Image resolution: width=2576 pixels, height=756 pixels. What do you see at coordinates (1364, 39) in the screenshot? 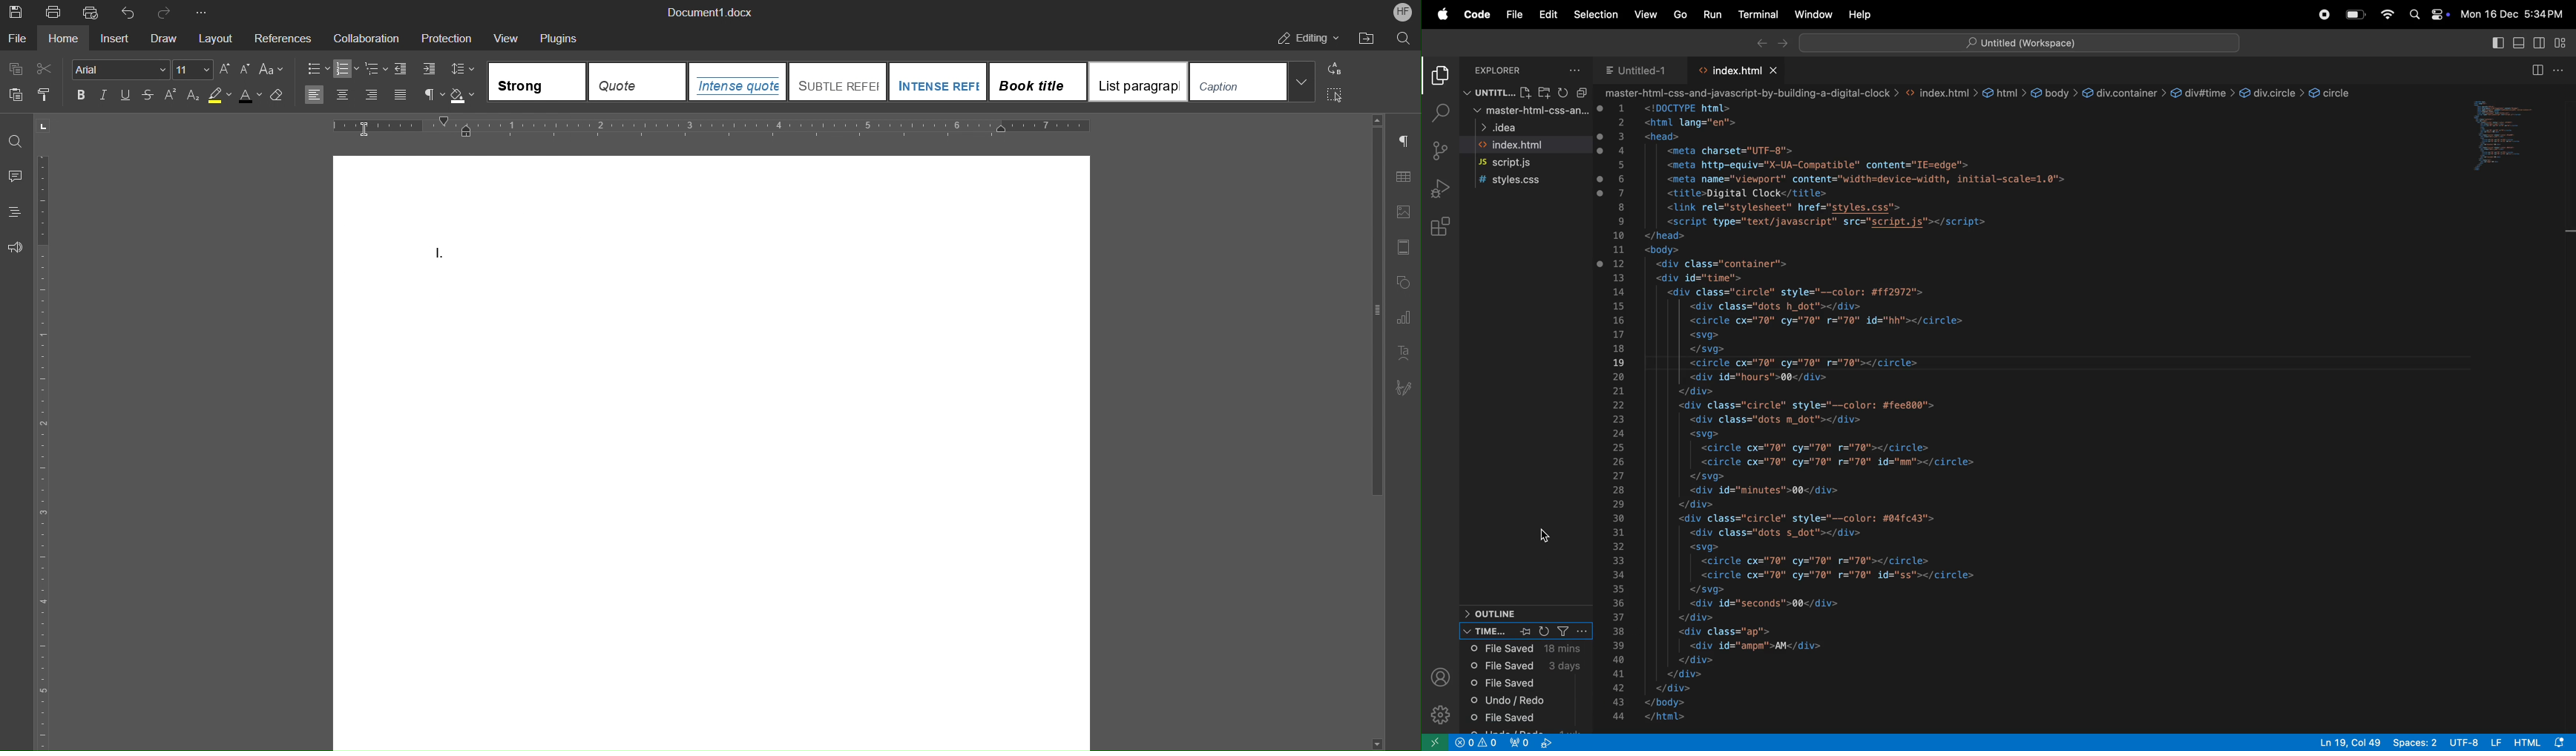
I see `Open File Location` at bounding box center [1364, 39].